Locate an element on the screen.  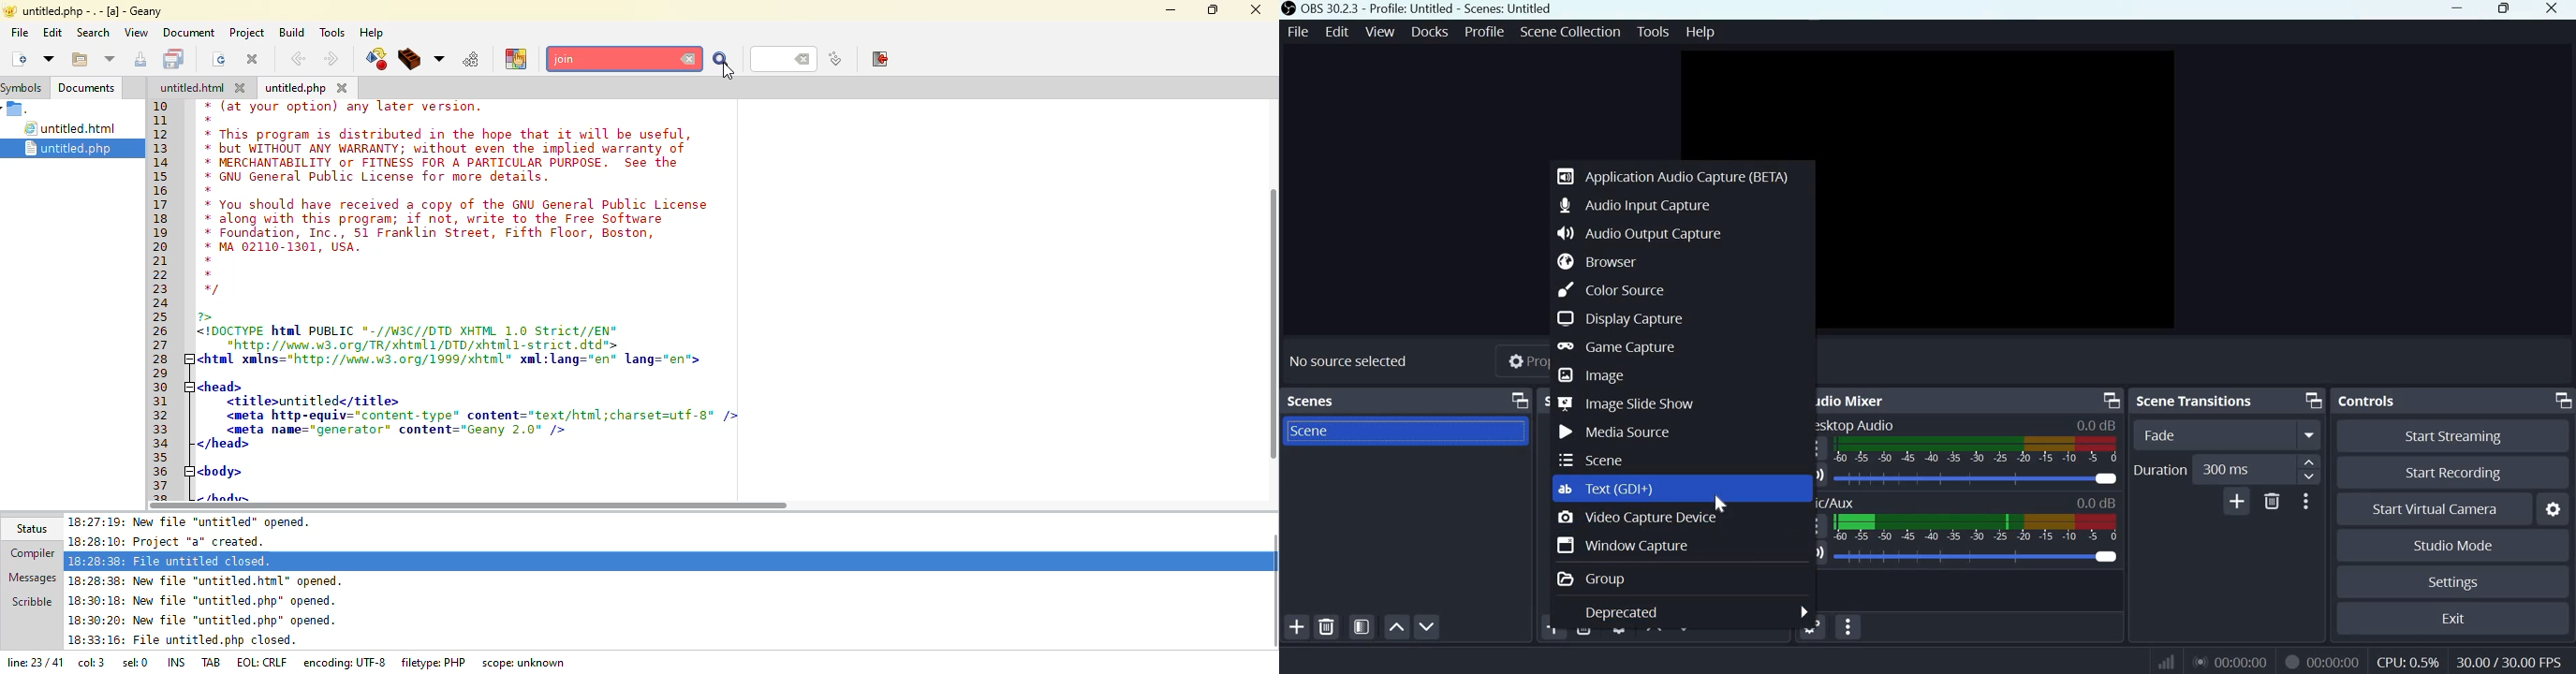
 Dock Options icon is located at coordinates (2312, 399).